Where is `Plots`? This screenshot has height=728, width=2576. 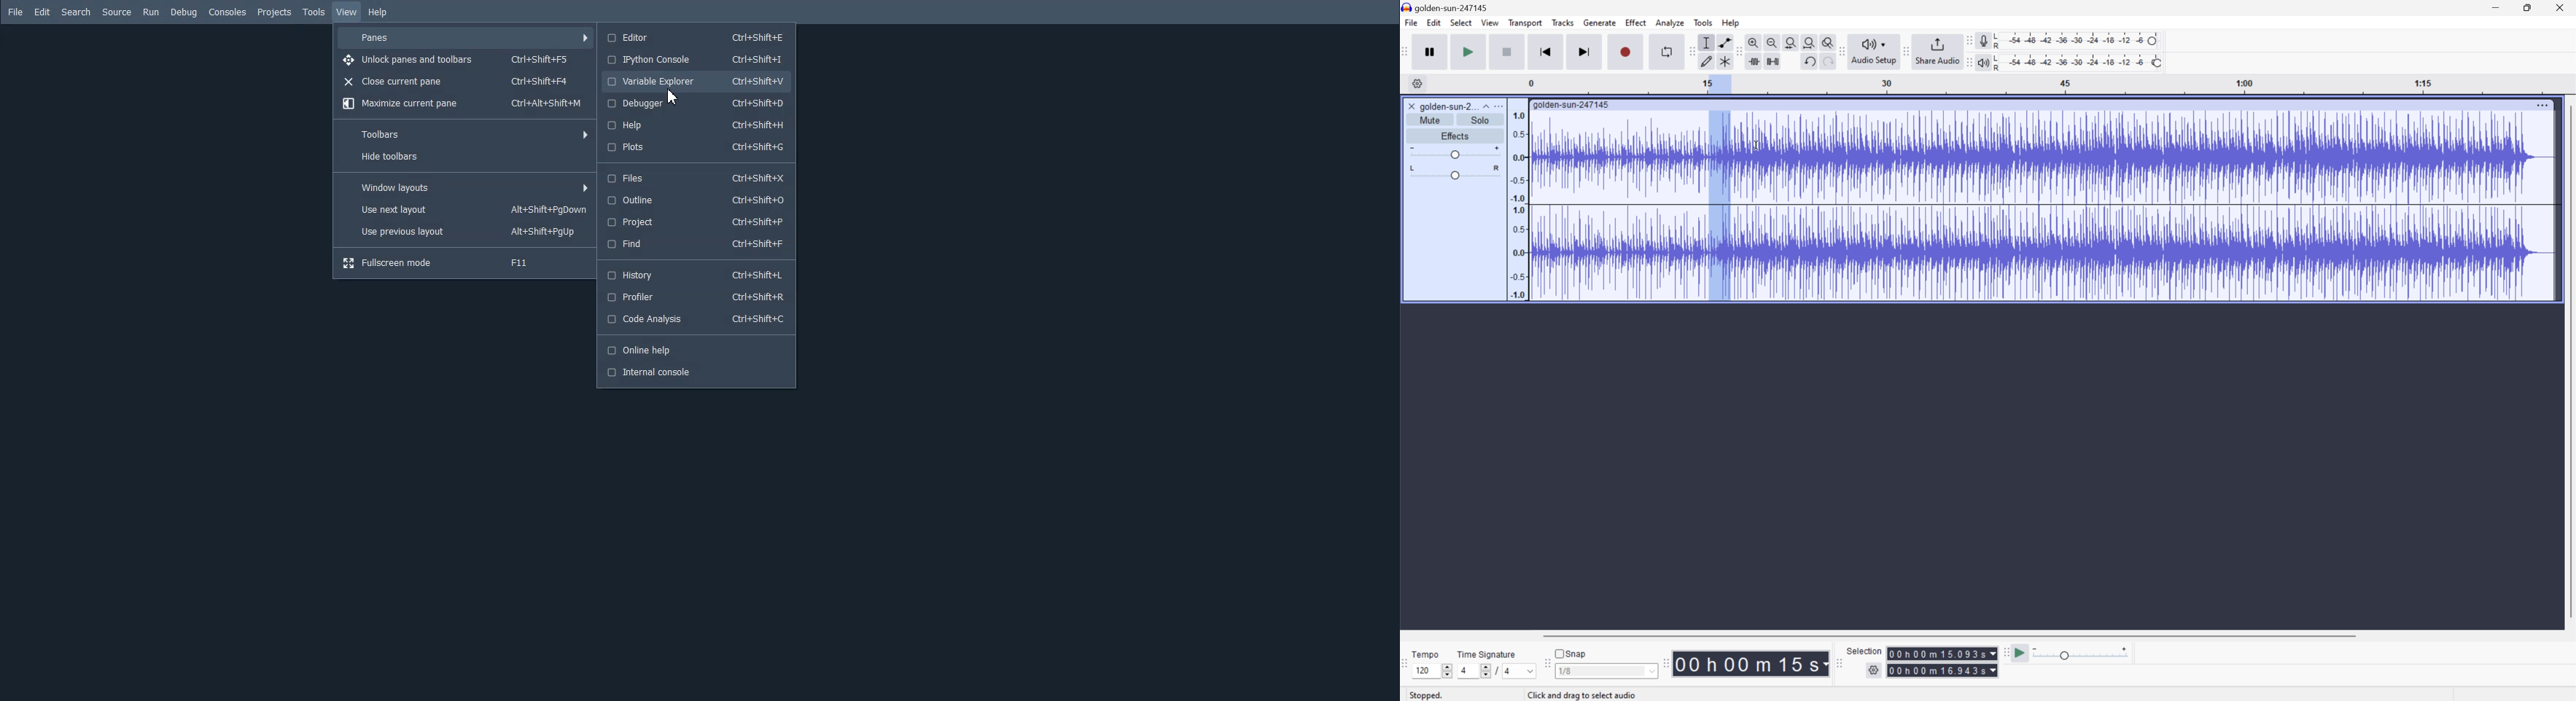
Plots is located at coordinates (696, 148).